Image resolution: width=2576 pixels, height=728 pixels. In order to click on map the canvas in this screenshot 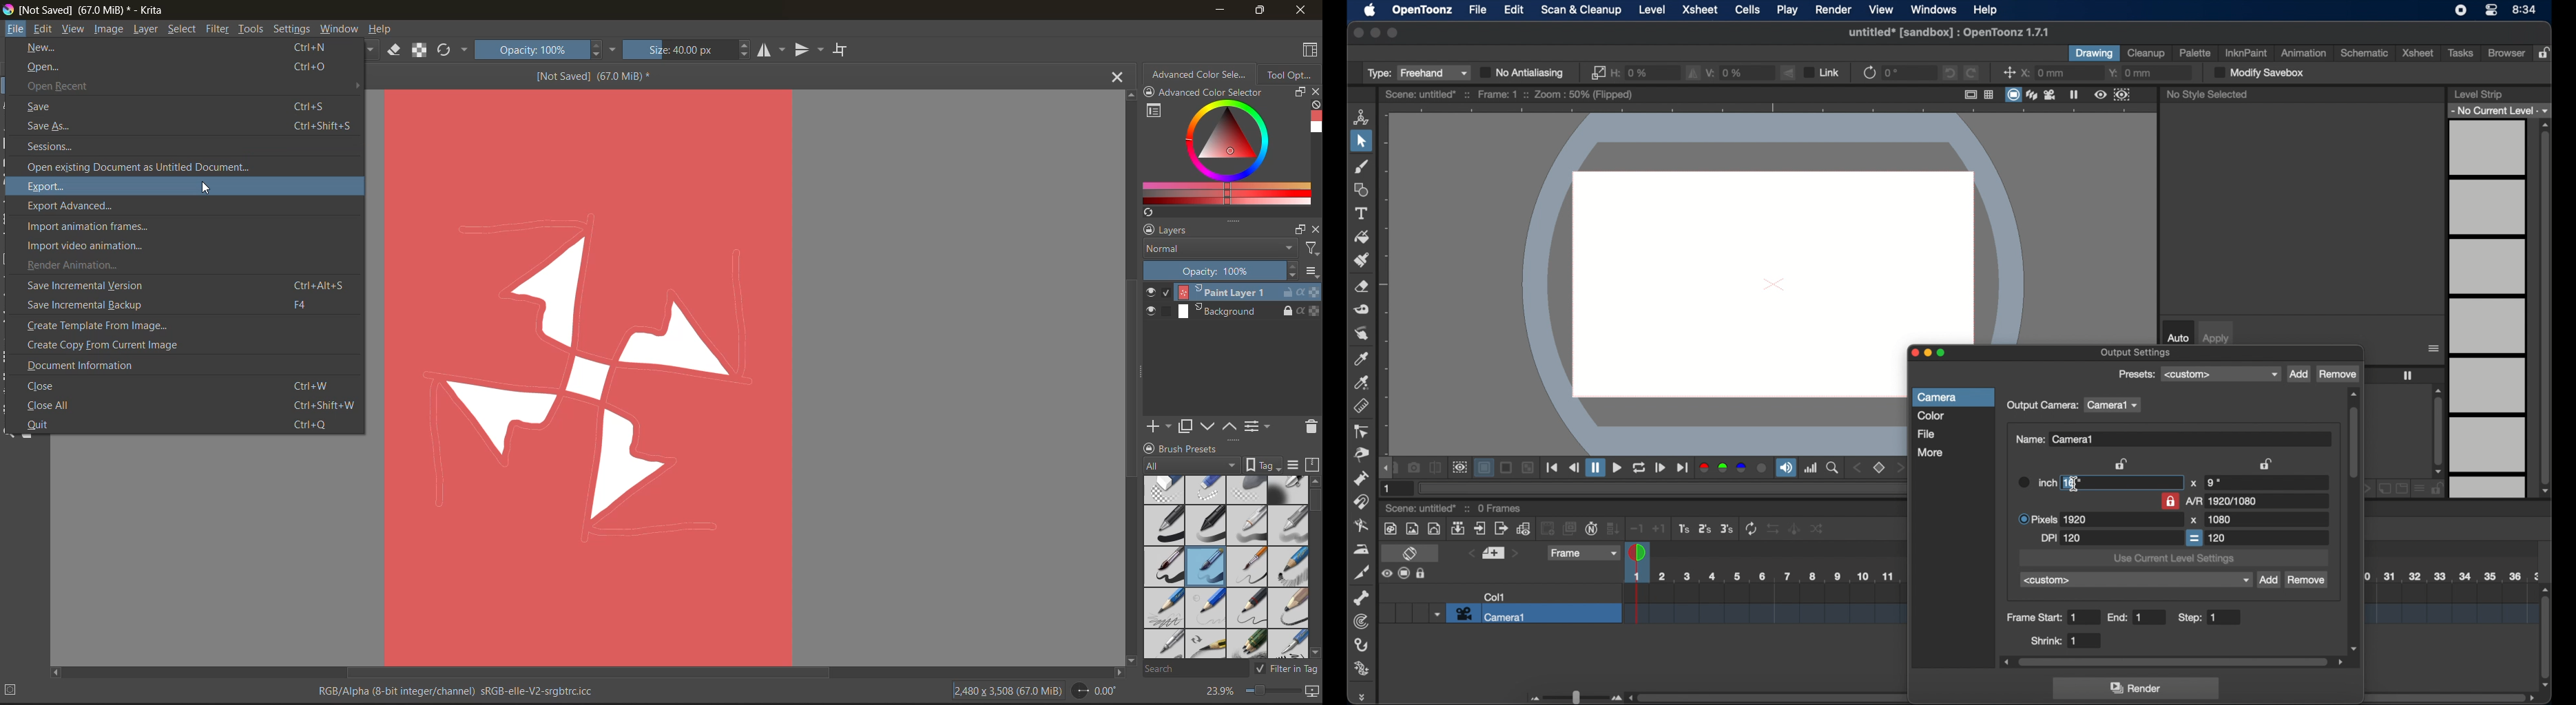, I will do `click(1311, 693)`.